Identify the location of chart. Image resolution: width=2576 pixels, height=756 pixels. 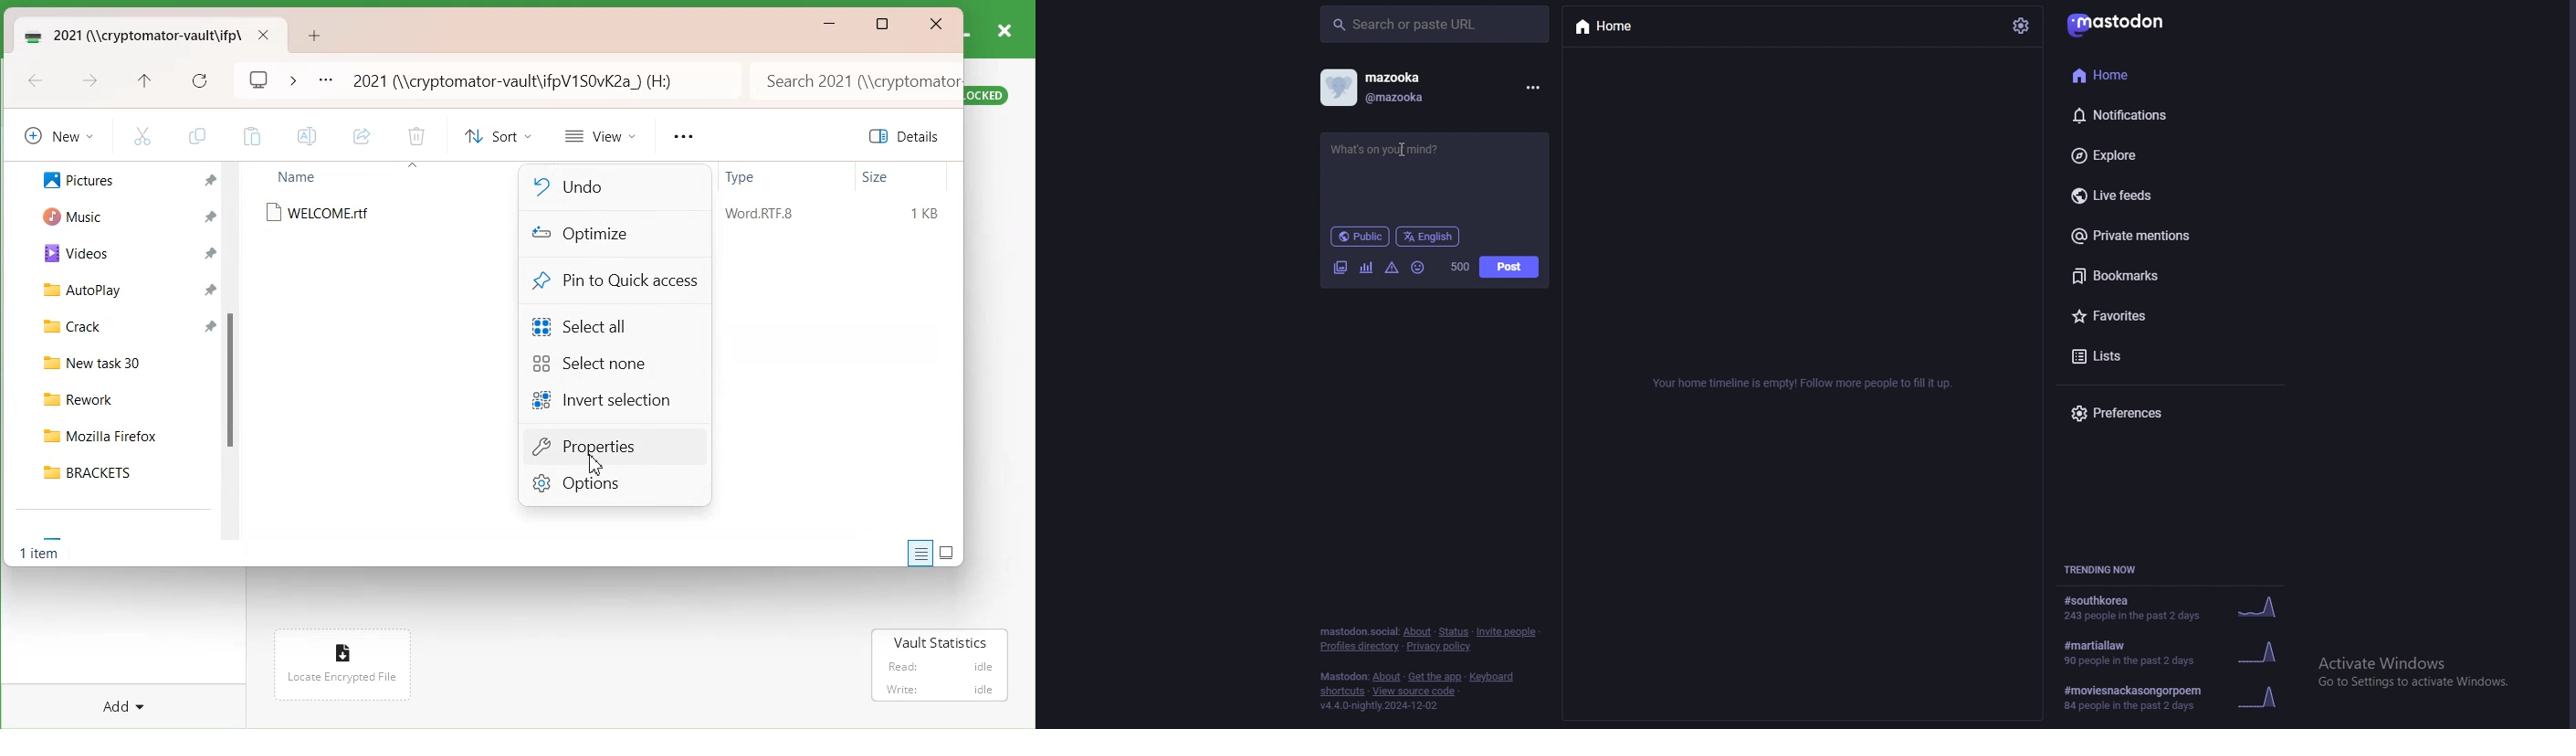
(1367, 267).